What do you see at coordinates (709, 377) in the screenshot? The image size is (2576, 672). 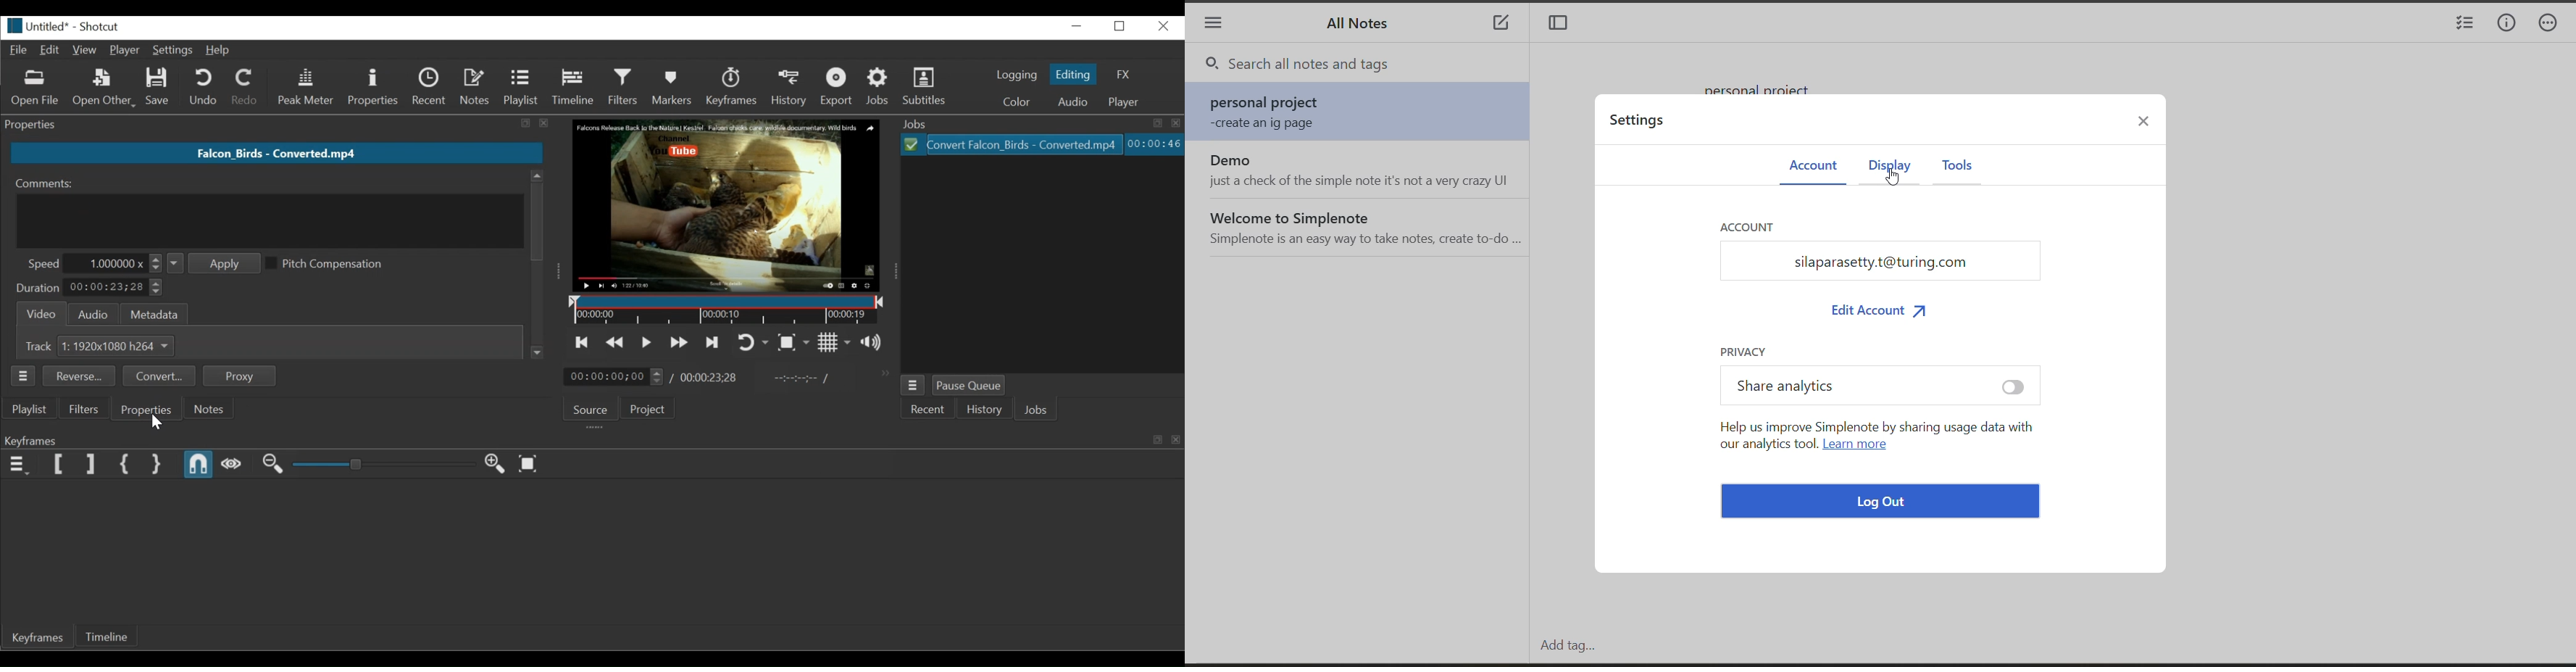 I see `Total Duration` at bounding box center [709, 377].